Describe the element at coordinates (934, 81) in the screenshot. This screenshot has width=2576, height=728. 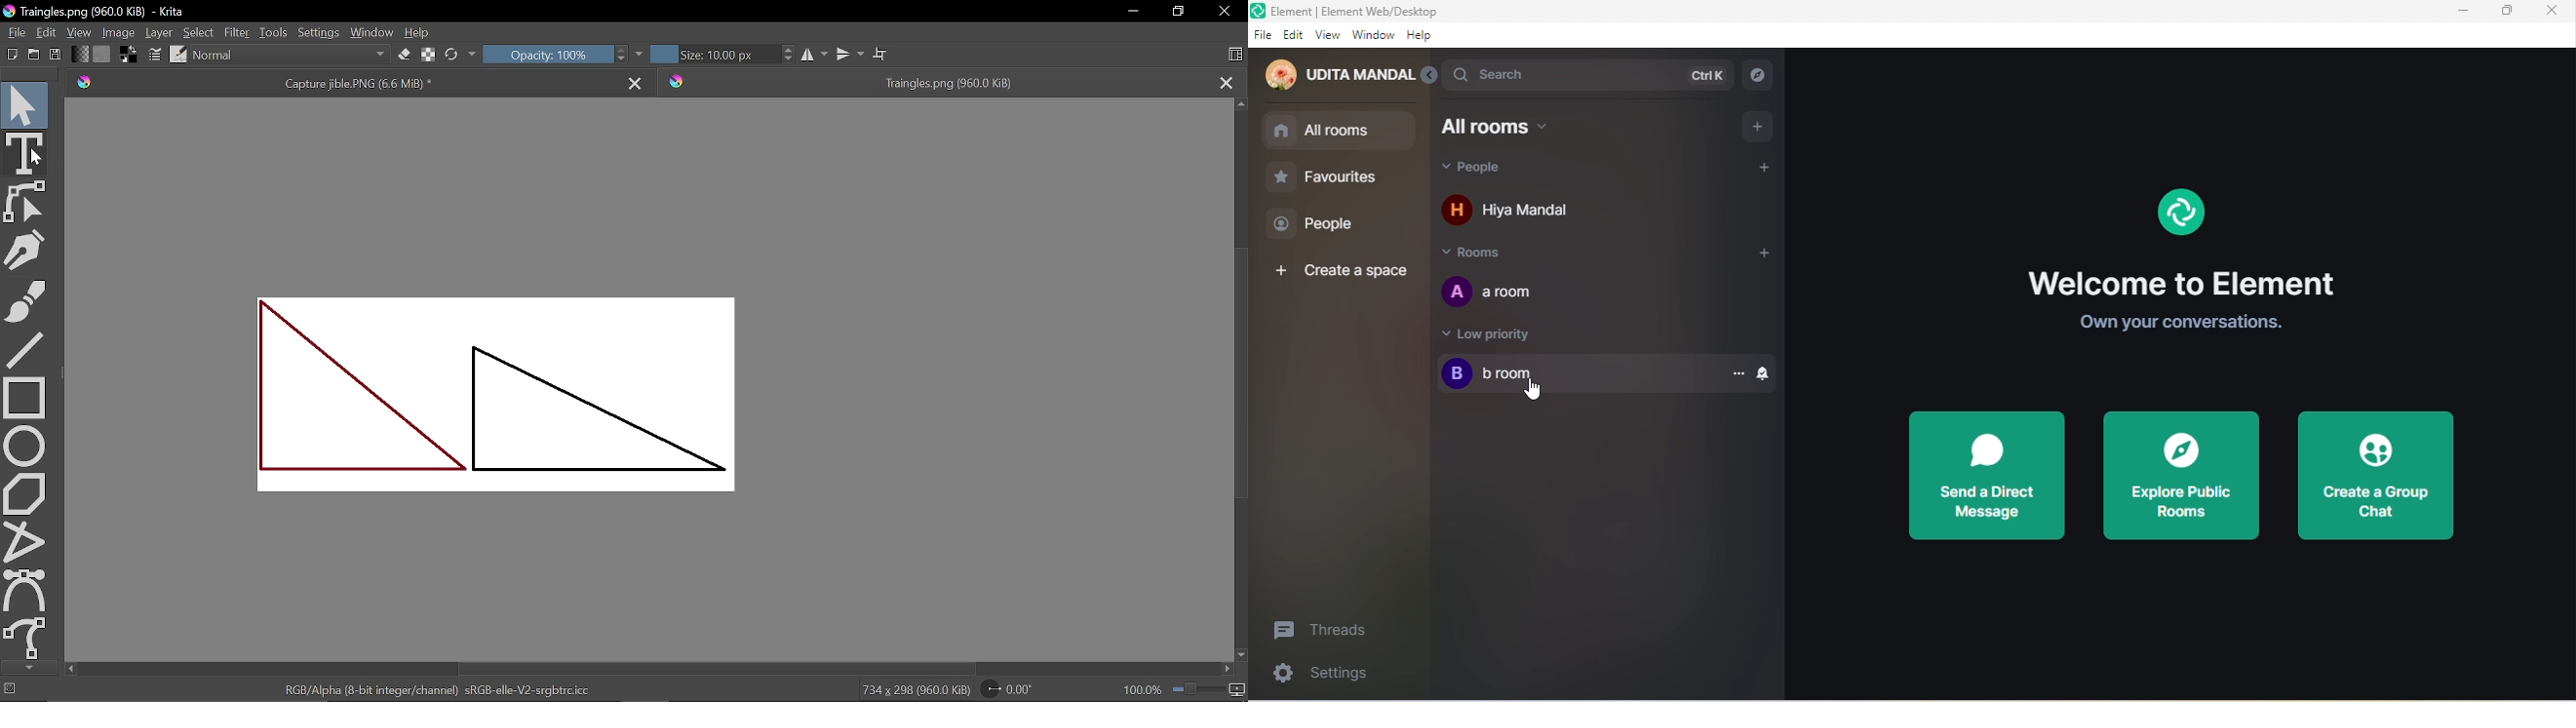
I see `tab` at that location.